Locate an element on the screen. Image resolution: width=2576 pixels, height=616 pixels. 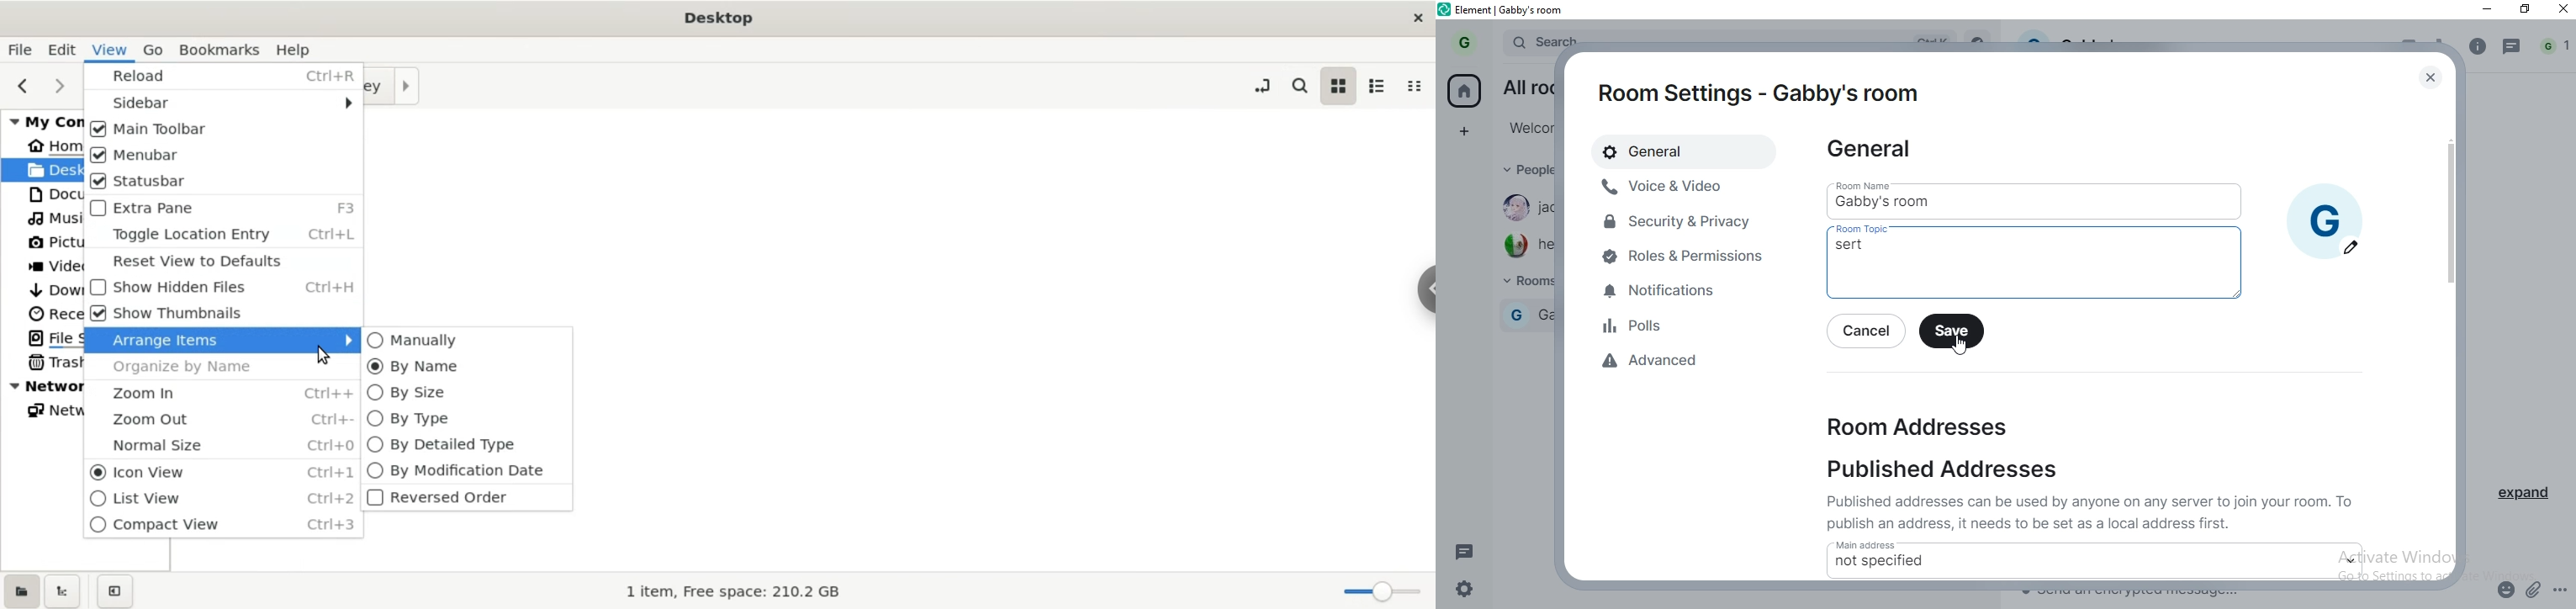
security & privacy is located at coordinates (1679, 220).